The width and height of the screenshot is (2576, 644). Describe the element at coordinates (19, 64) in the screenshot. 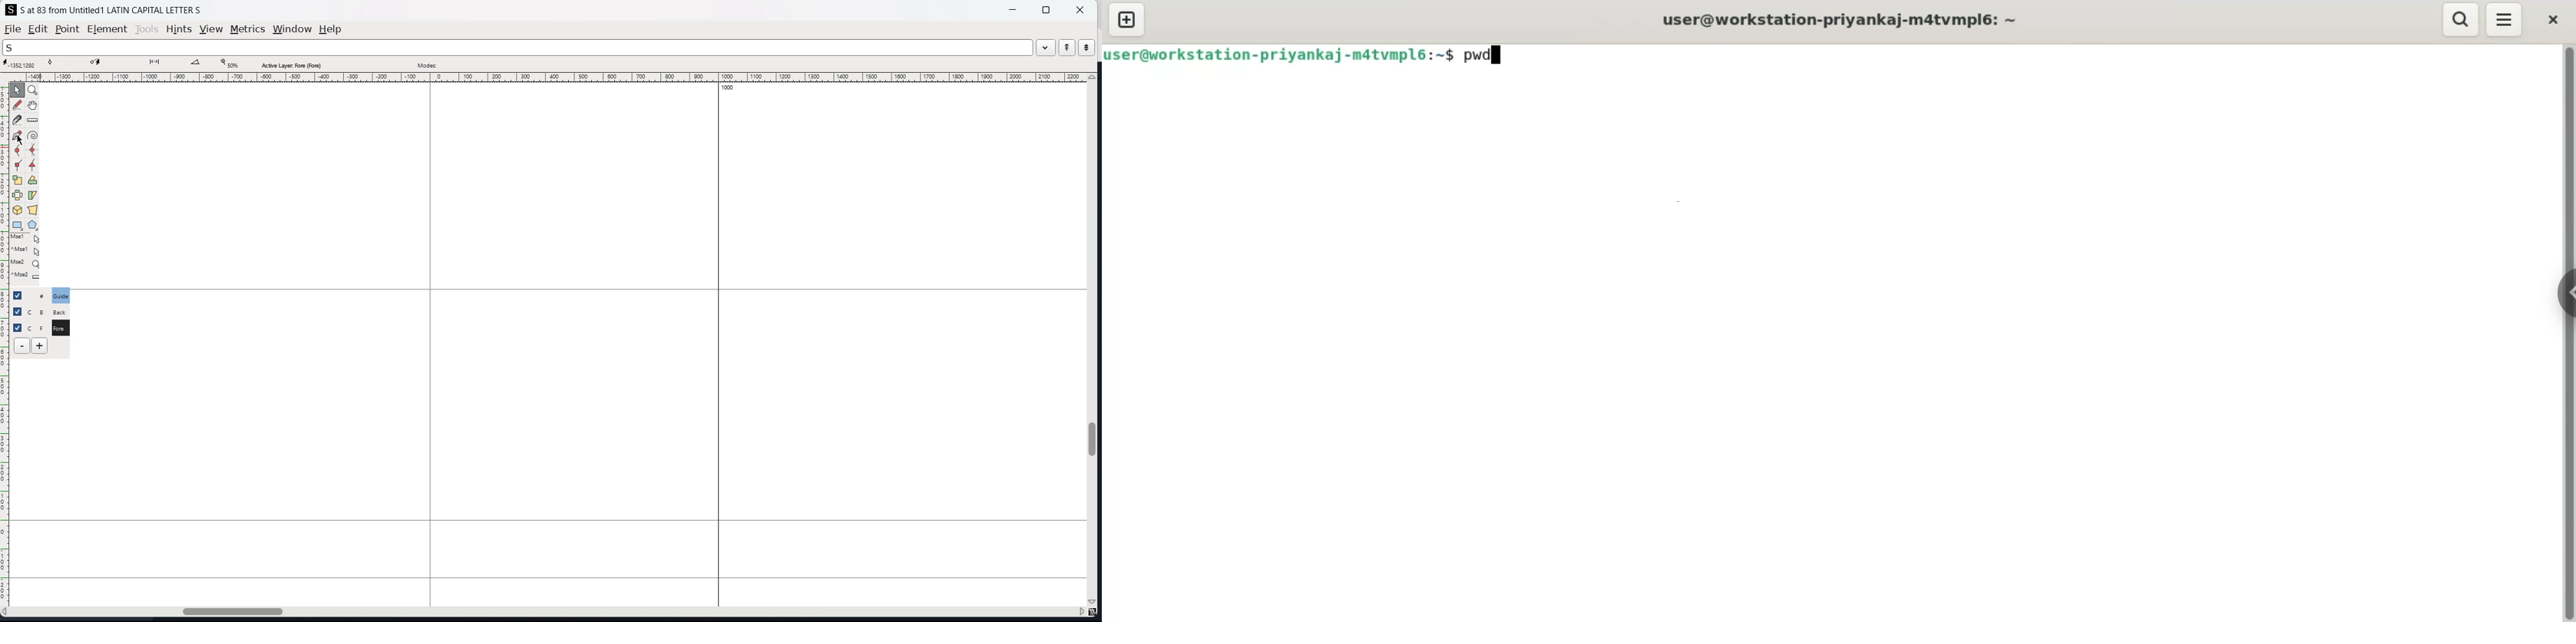

I see `cursor coordinate` at that location.